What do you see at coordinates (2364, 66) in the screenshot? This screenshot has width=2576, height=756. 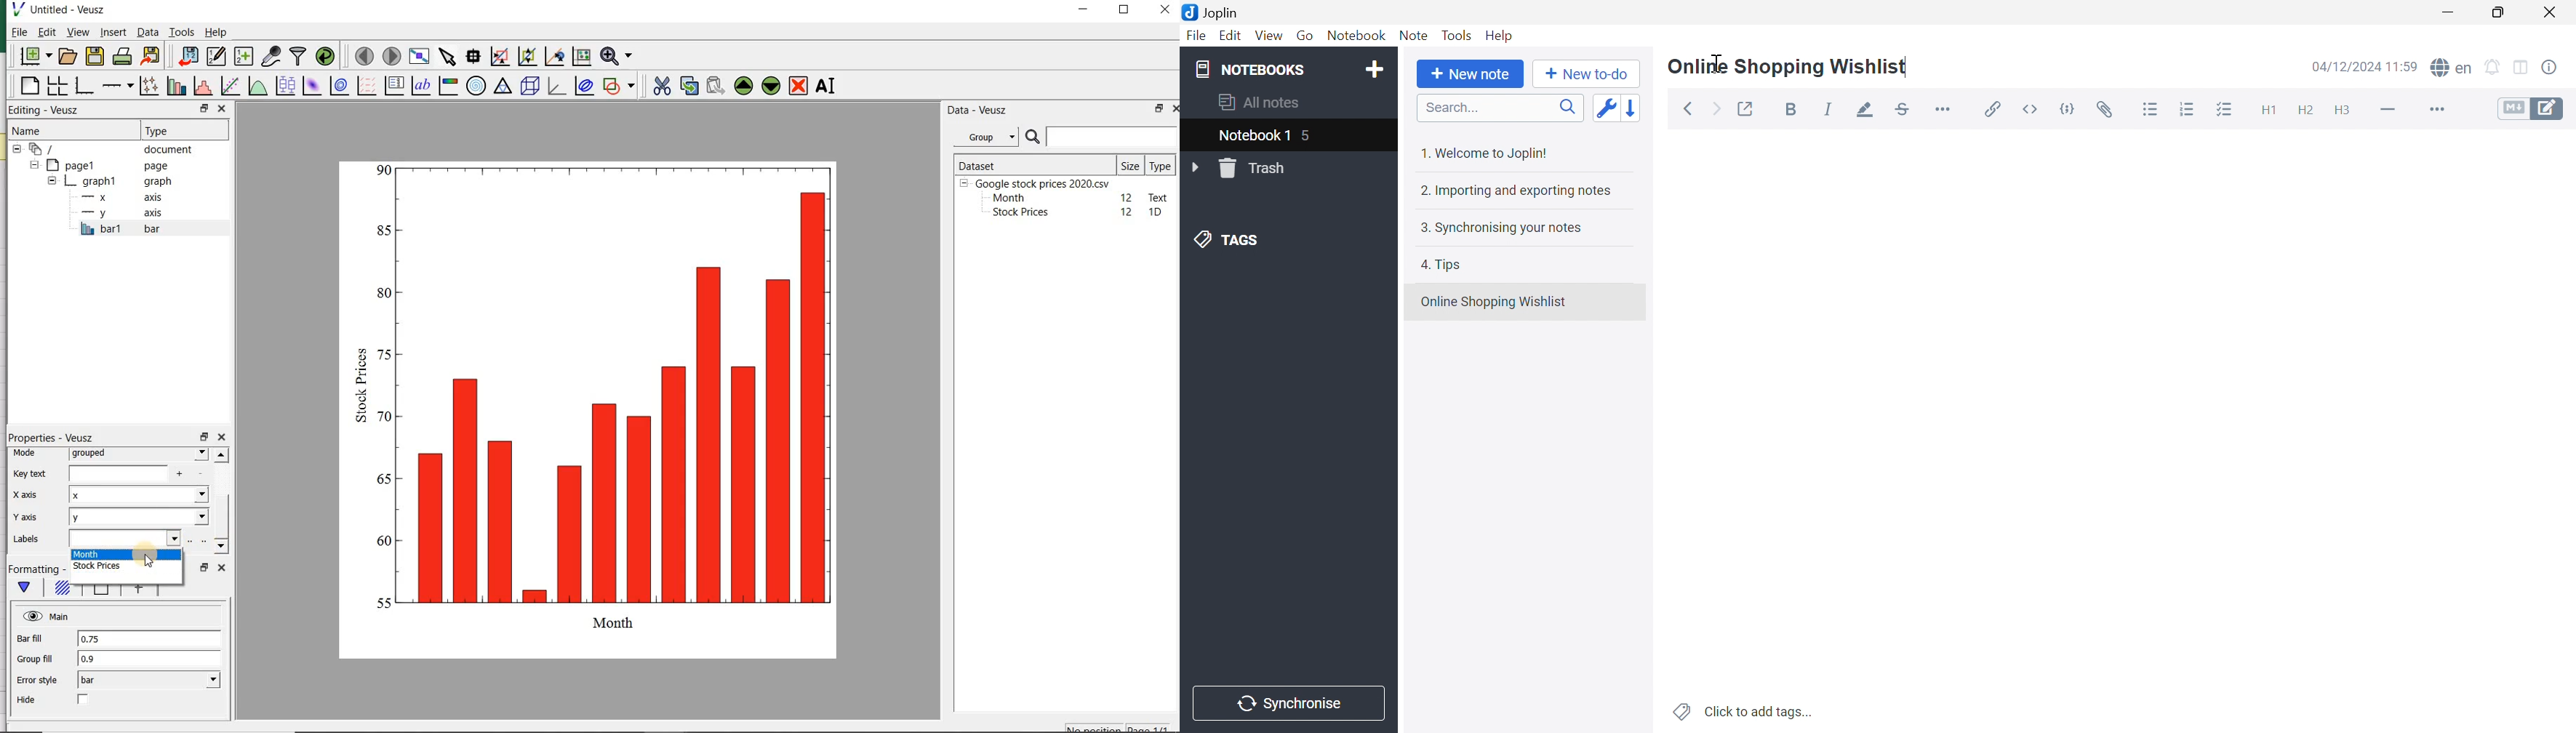 I see `04/12/2024 11:57` at bounding box center [2364, 66].